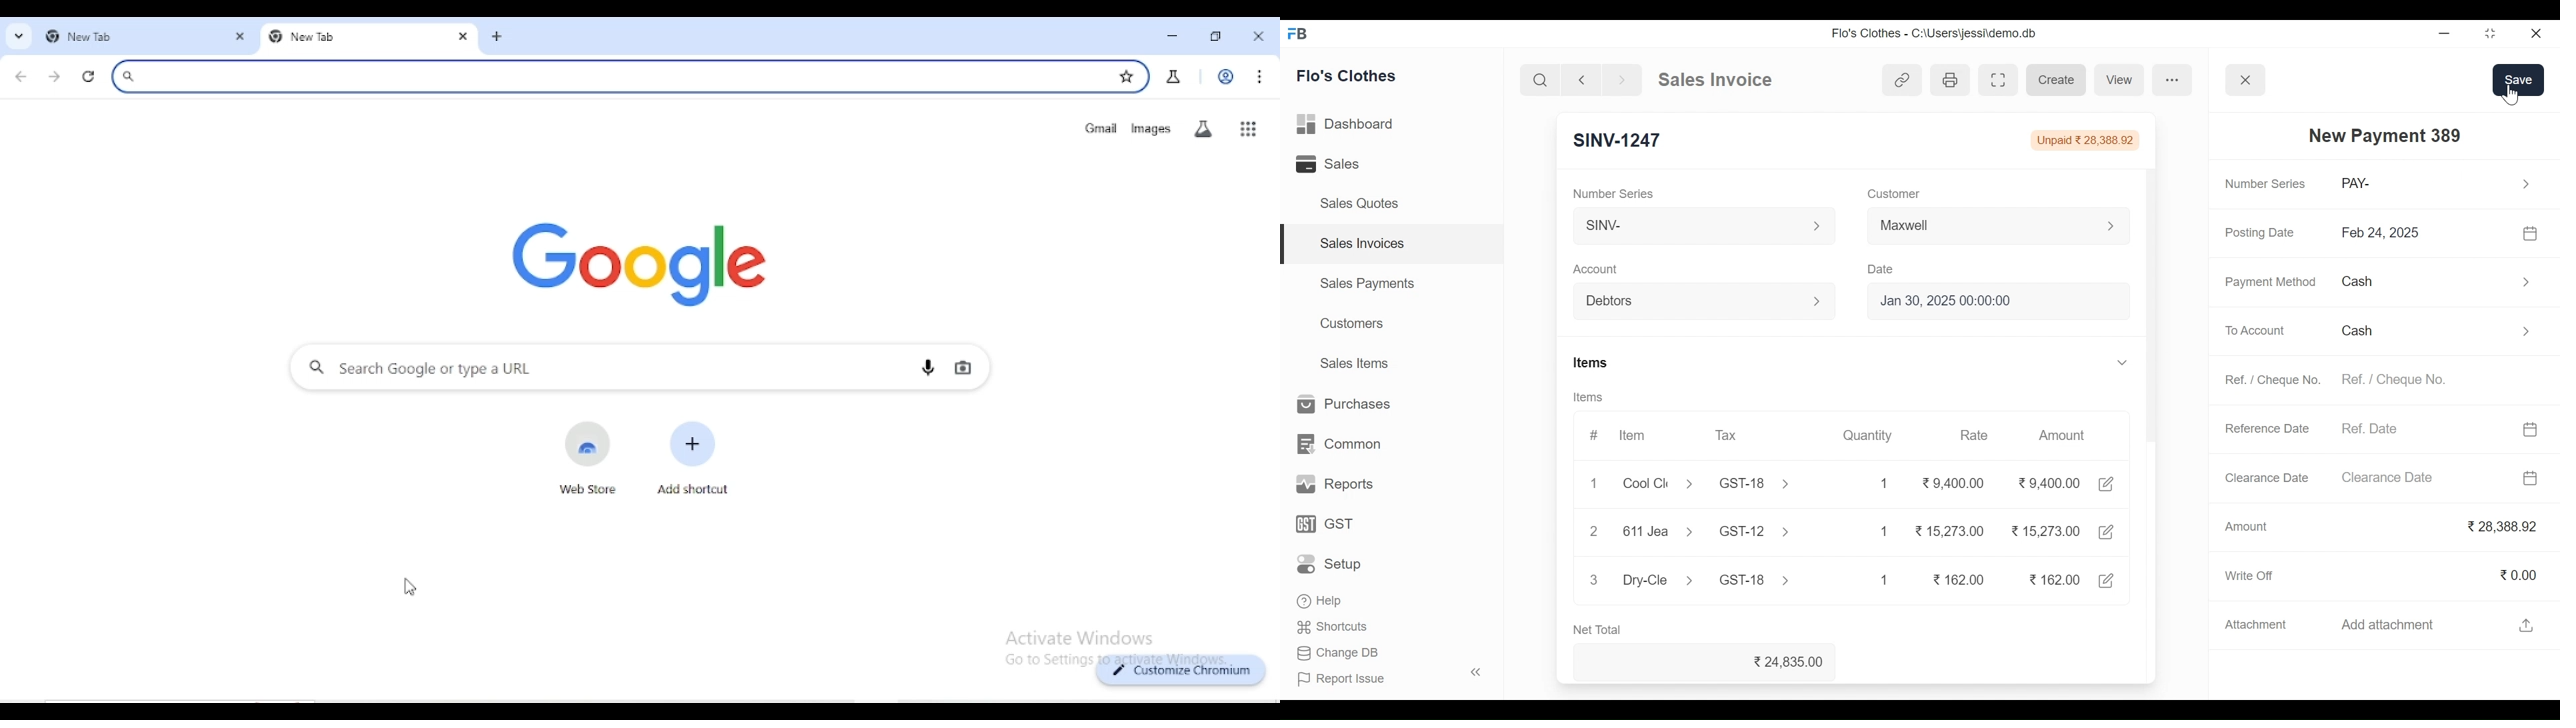 This screenshot has height=728, width=2576. What do you see at coordinates (2441, 478) in the screenshot?
I see `Clearance Date` at bounding box center [2441, 478].